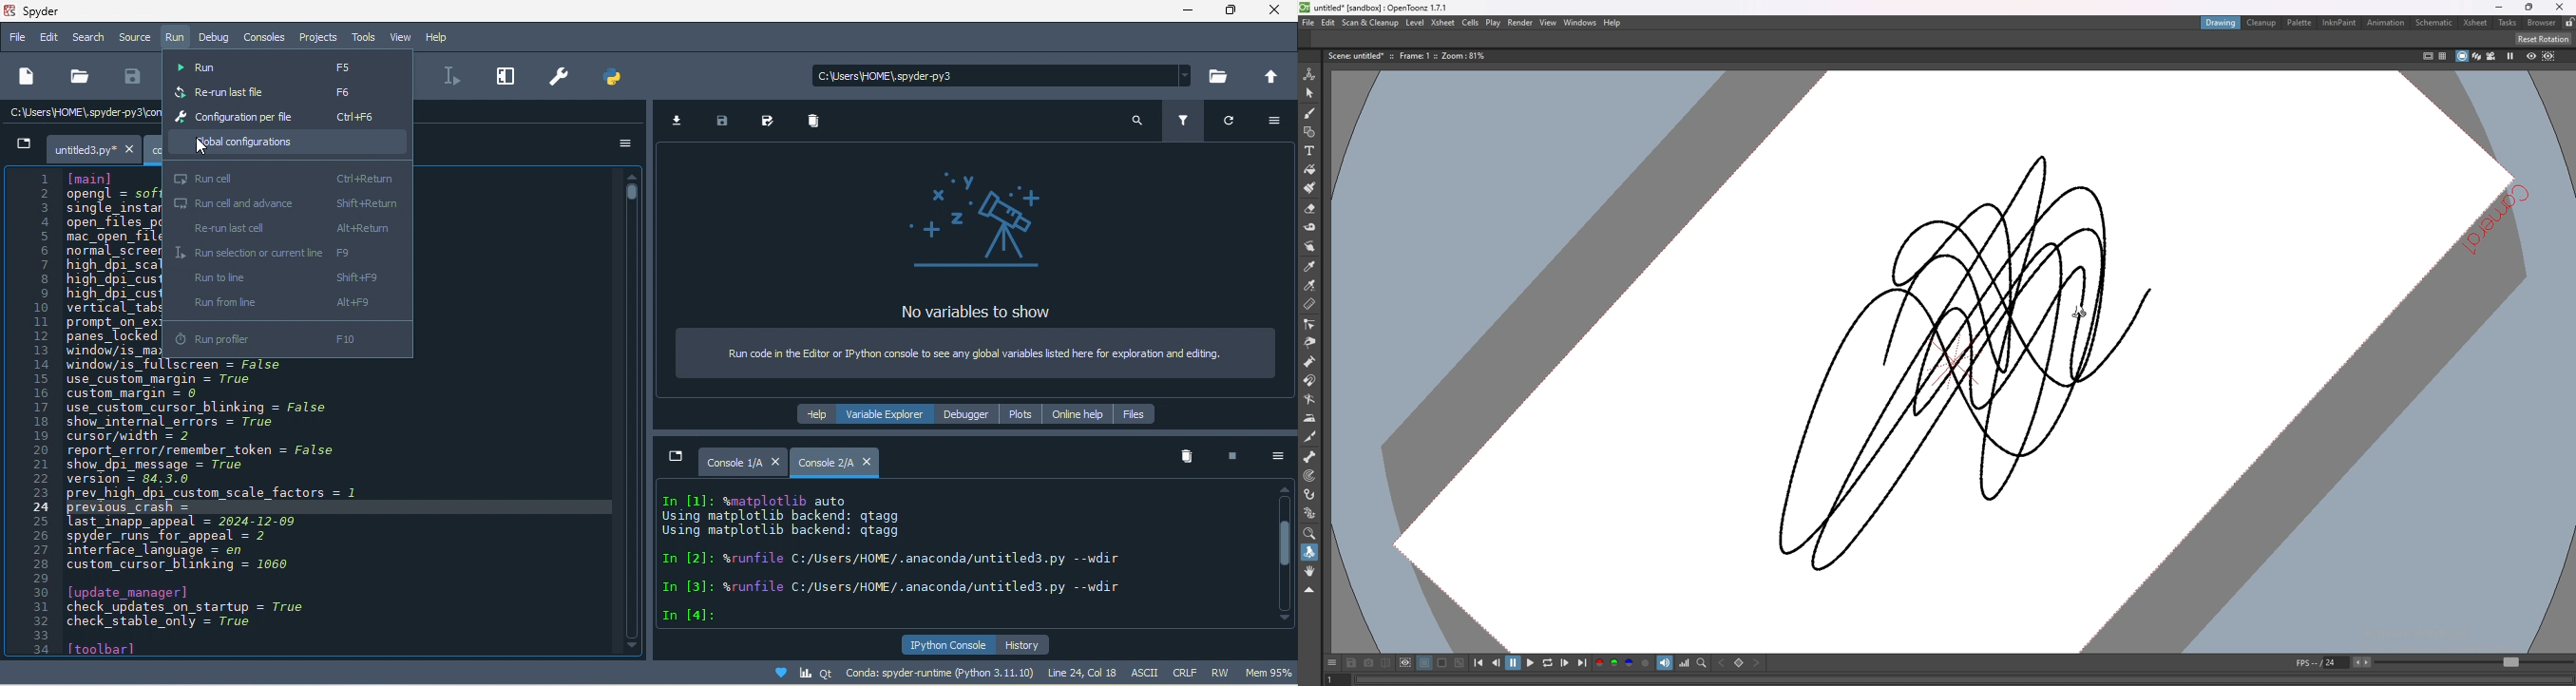  I want to click on crlf, so click(1188, 673).